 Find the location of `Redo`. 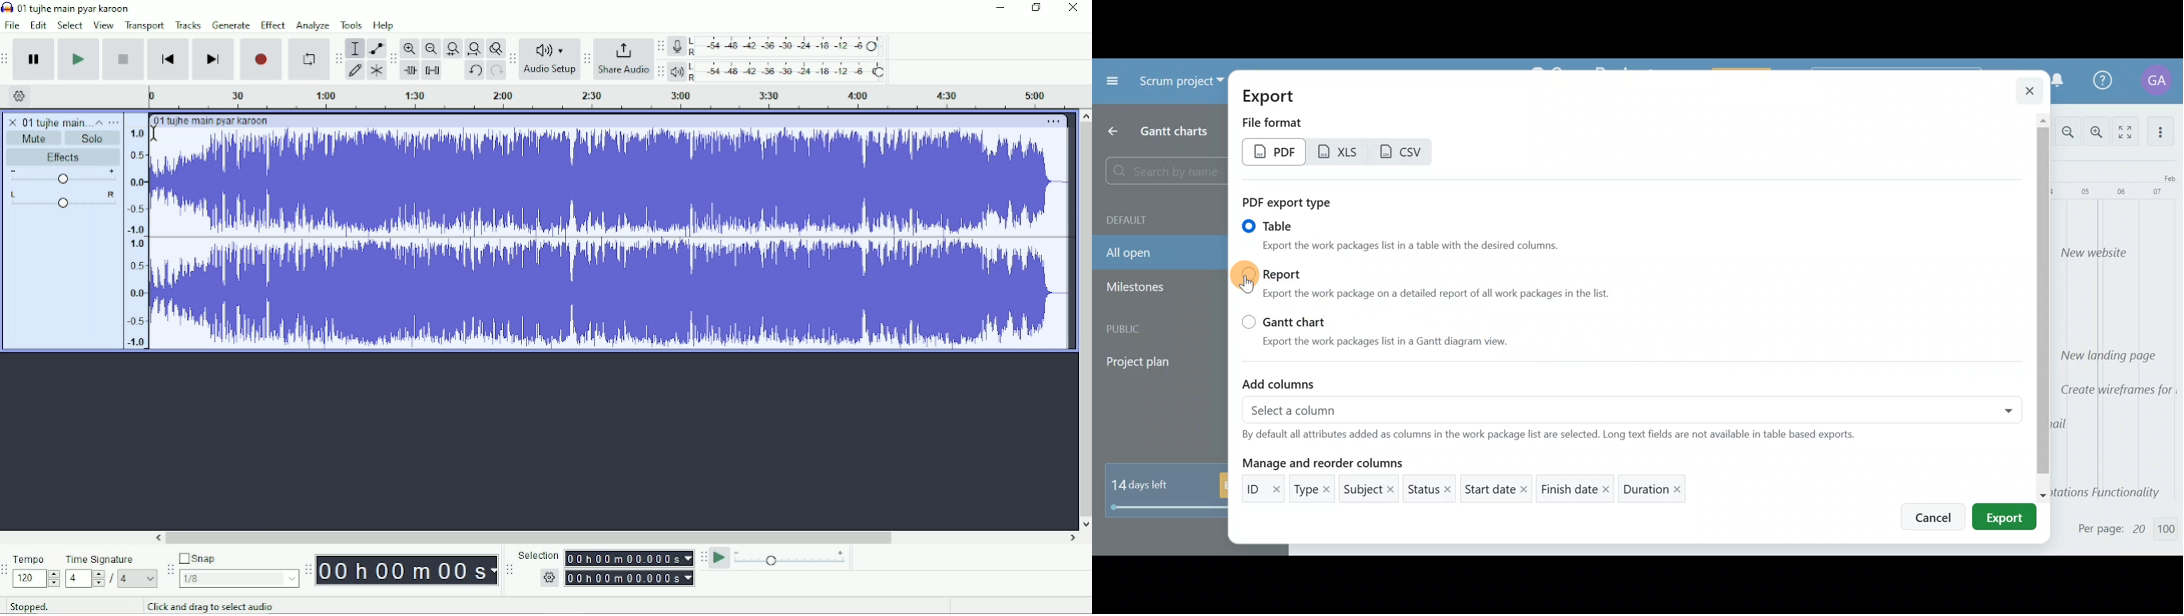

Redo is located at coordinates (496, 71).